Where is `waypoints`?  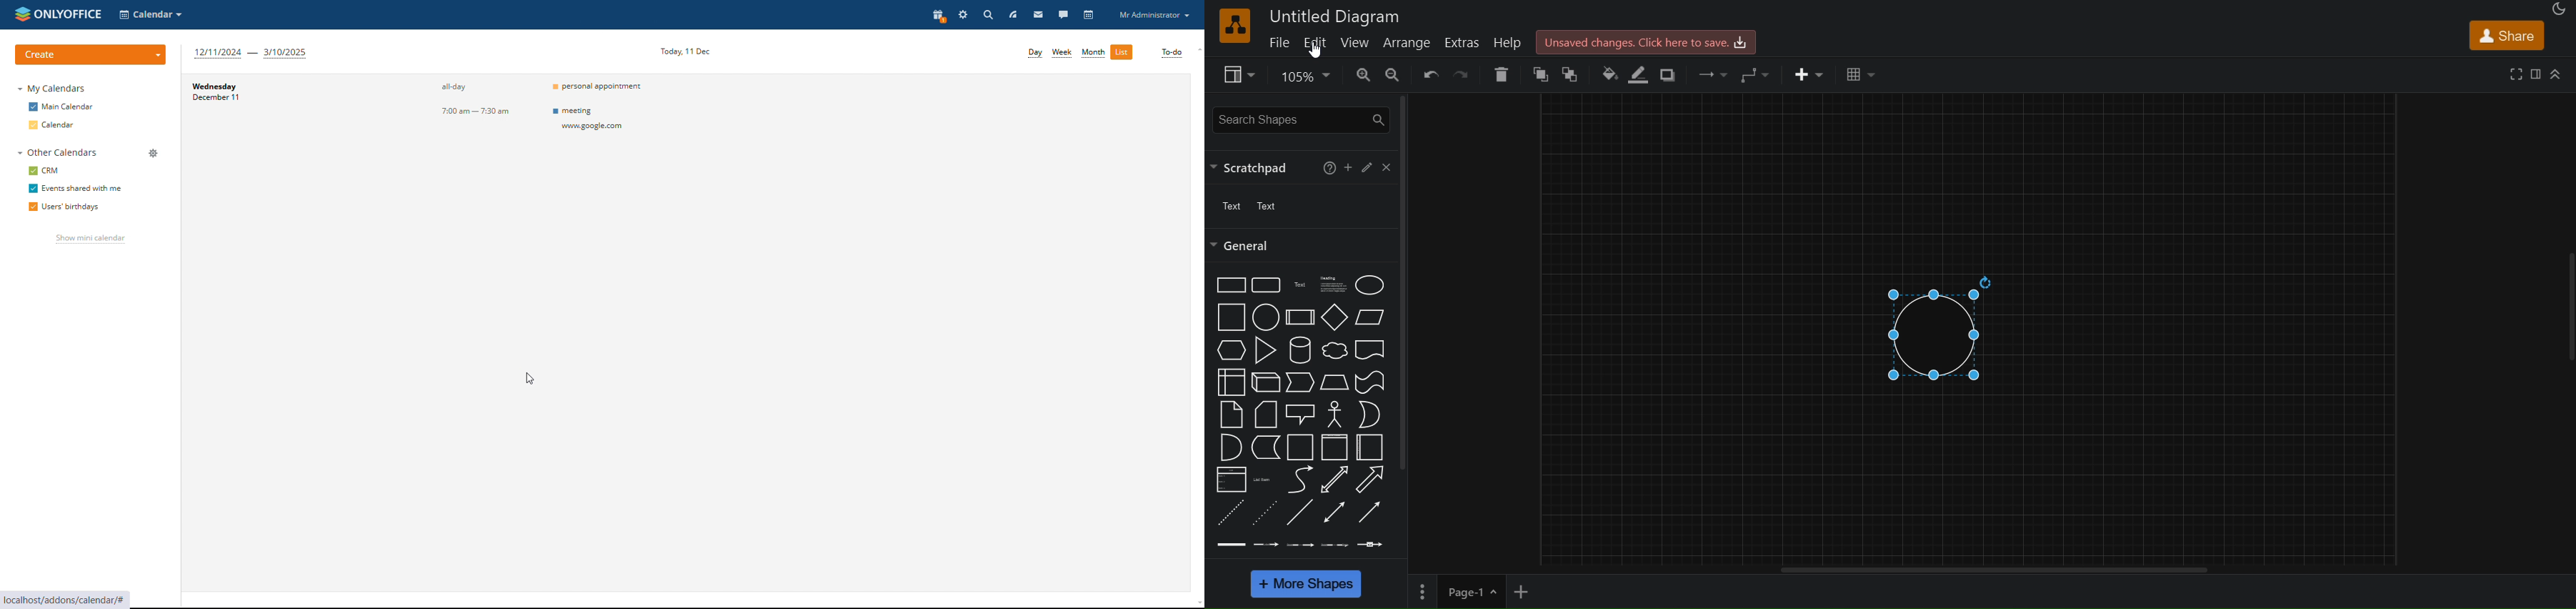
waypoints is located at coordinates (1757, 75).